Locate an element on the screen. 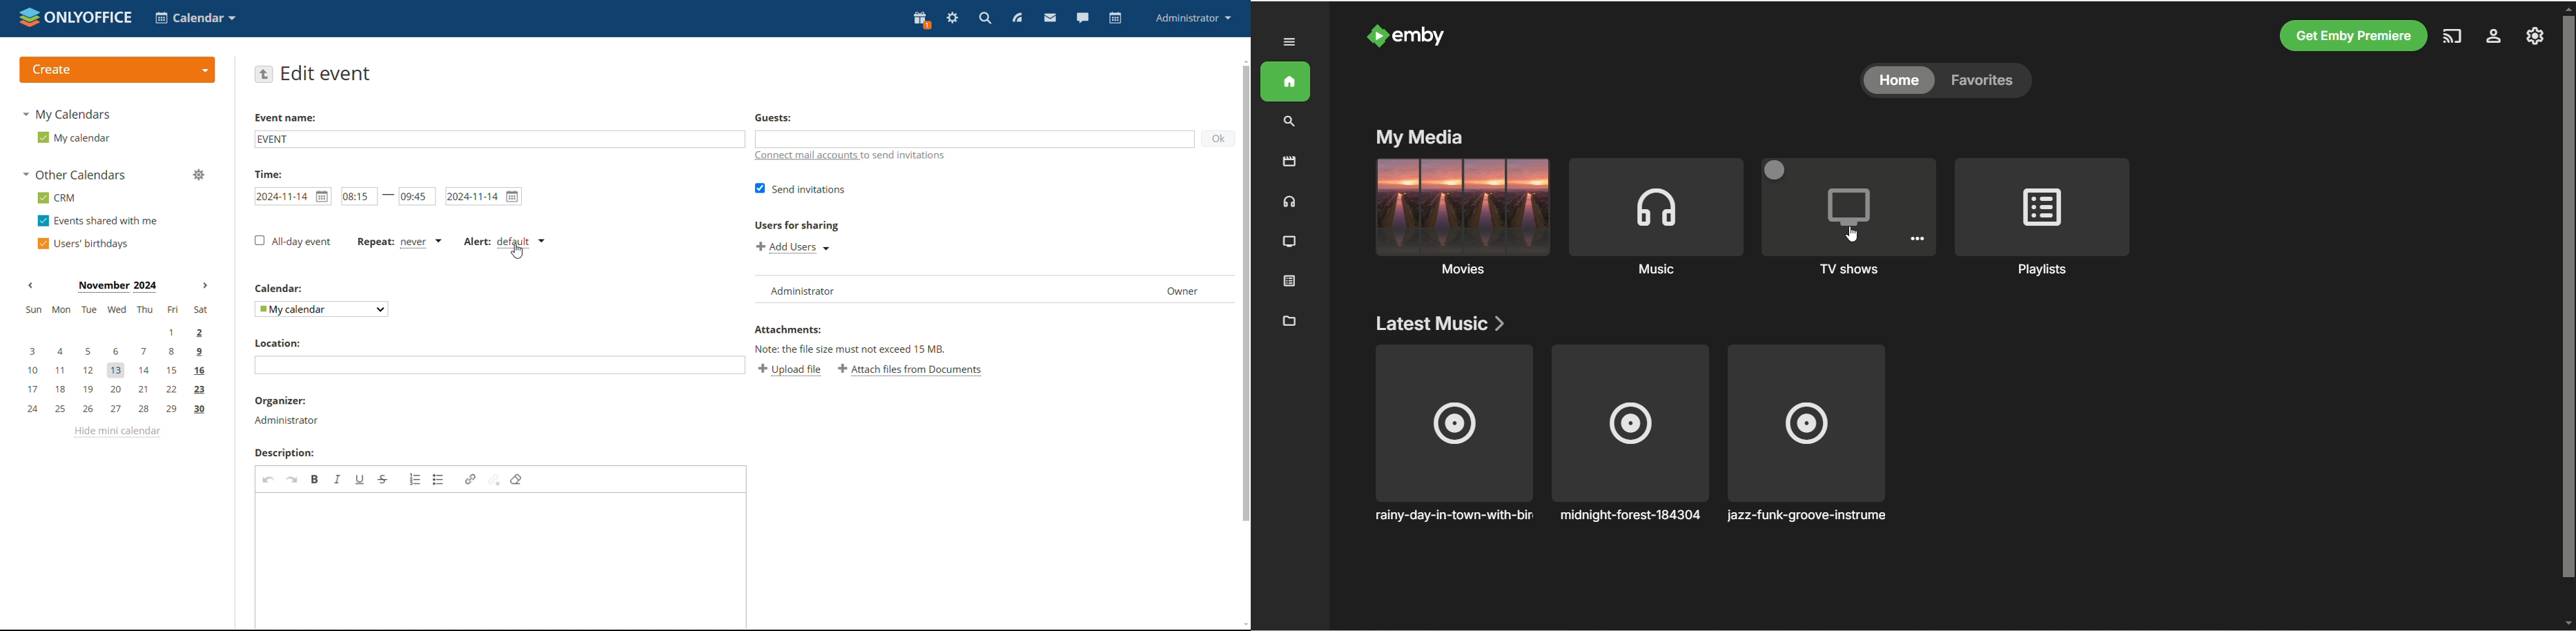  scroll down is located at coordinates (1244, 625).